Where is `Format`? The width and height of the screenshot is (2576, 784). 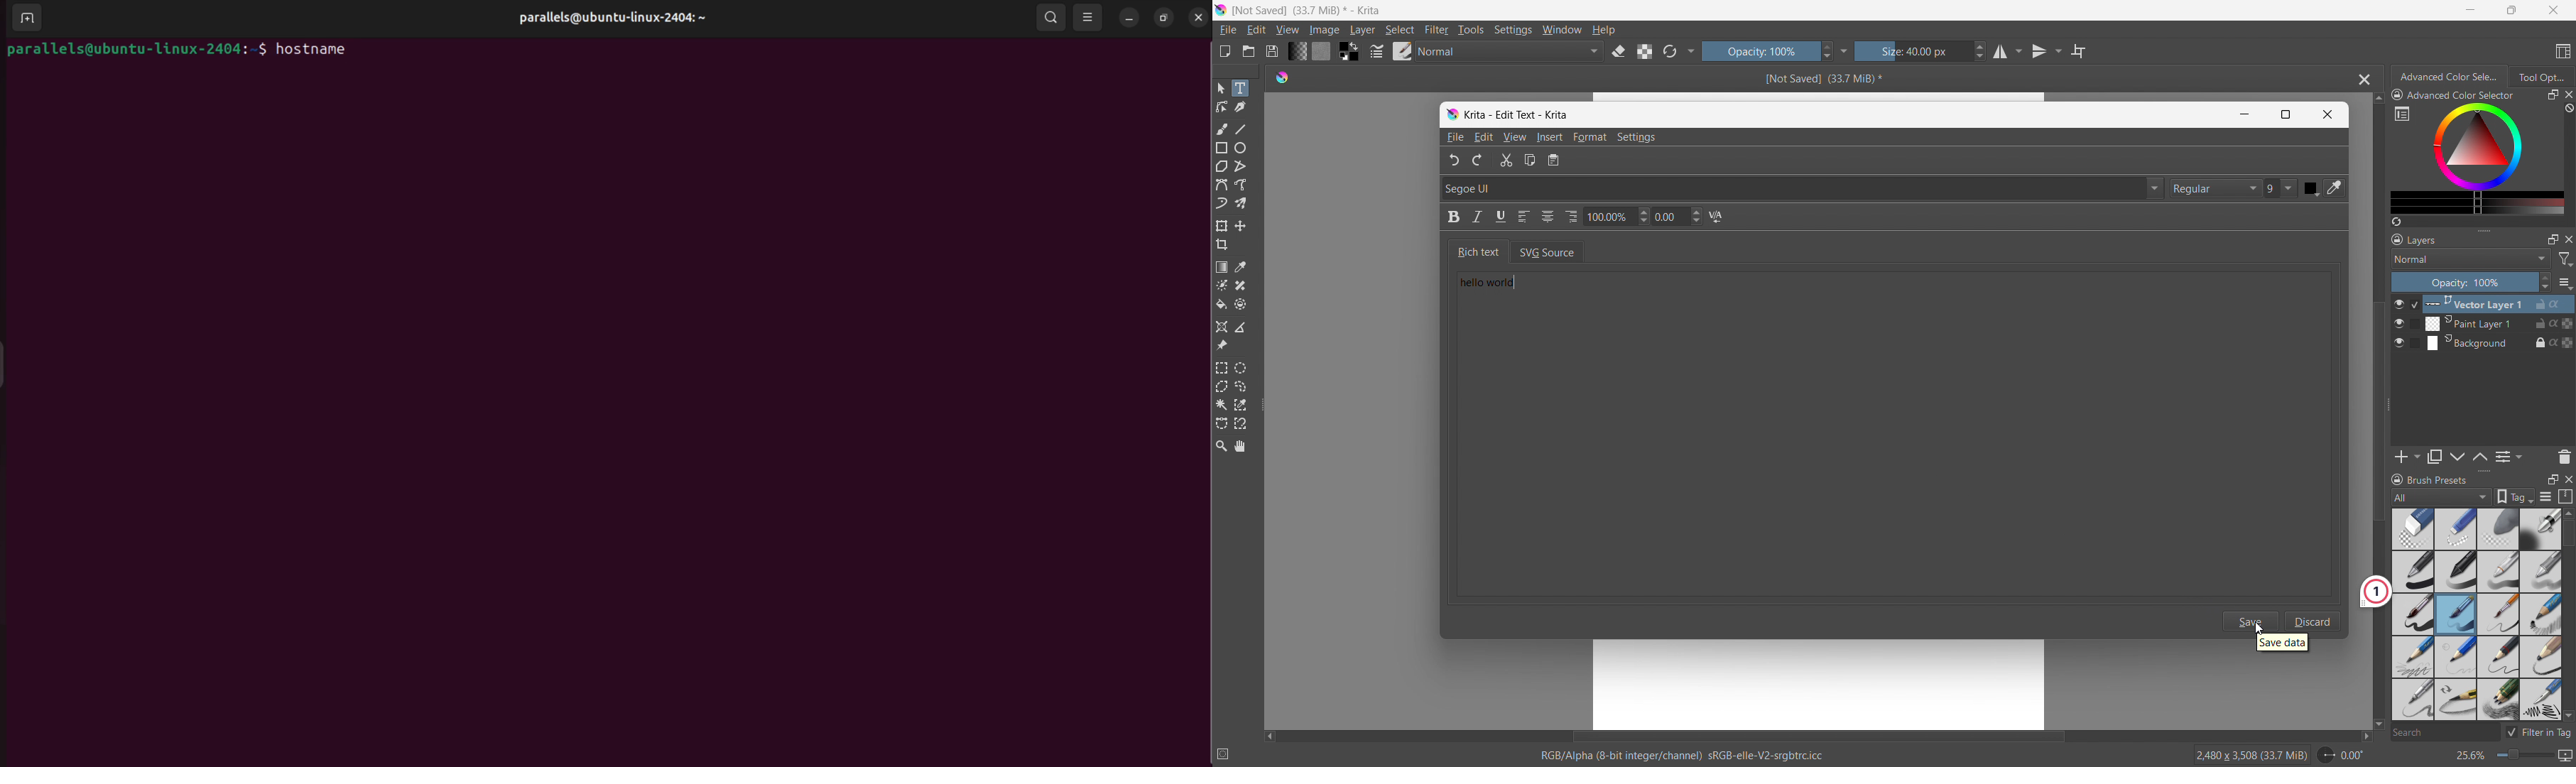 Format is located at coordinates (1592, 138).